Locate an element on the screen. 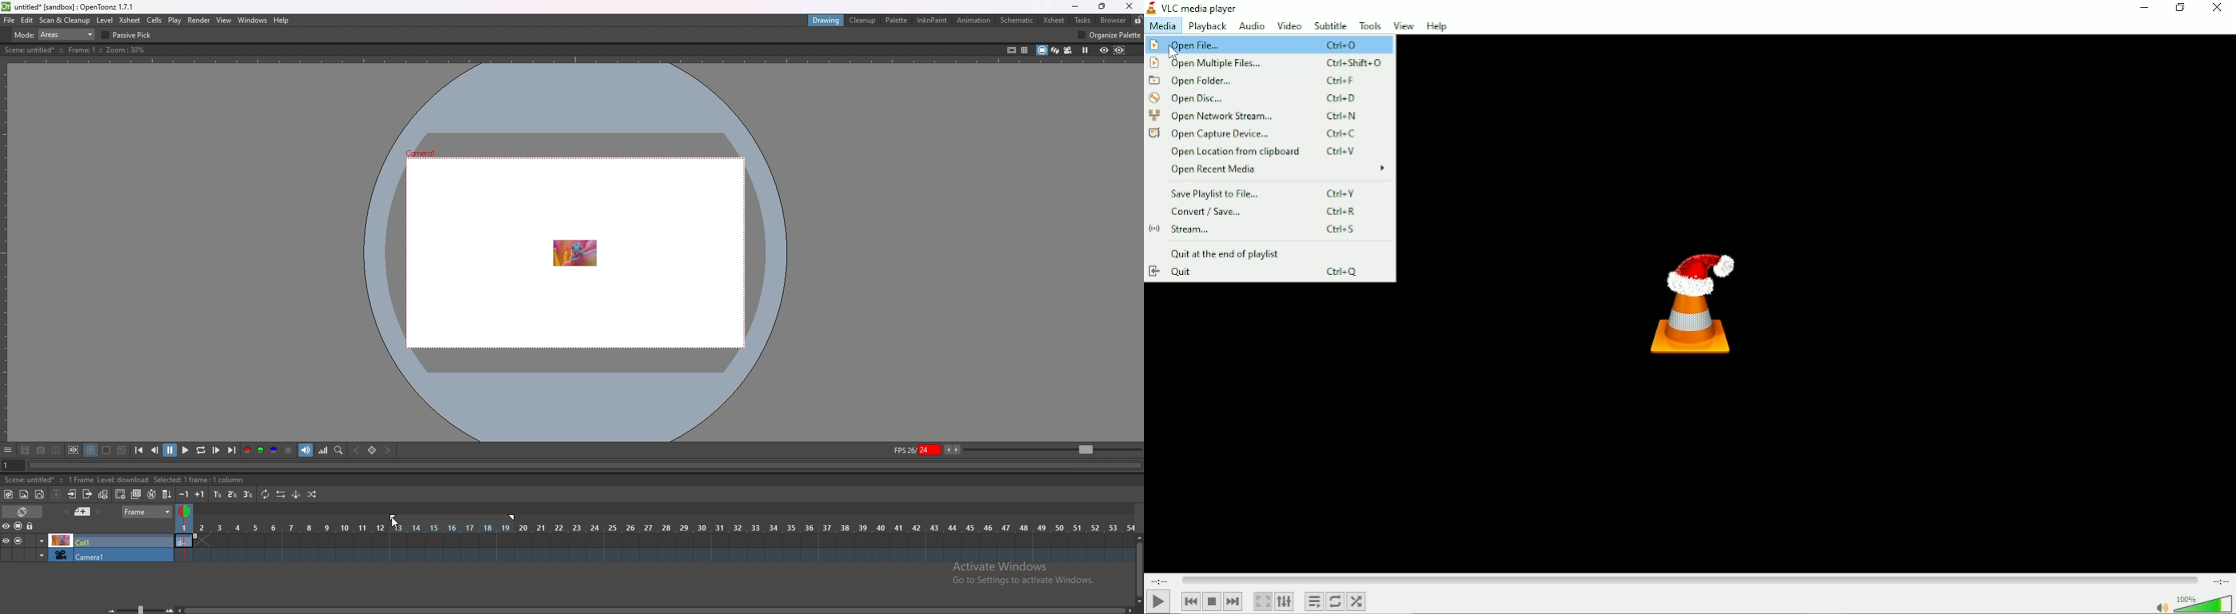 The image size is (2240, 616). new raster level` is located at coordinates (24, 494).